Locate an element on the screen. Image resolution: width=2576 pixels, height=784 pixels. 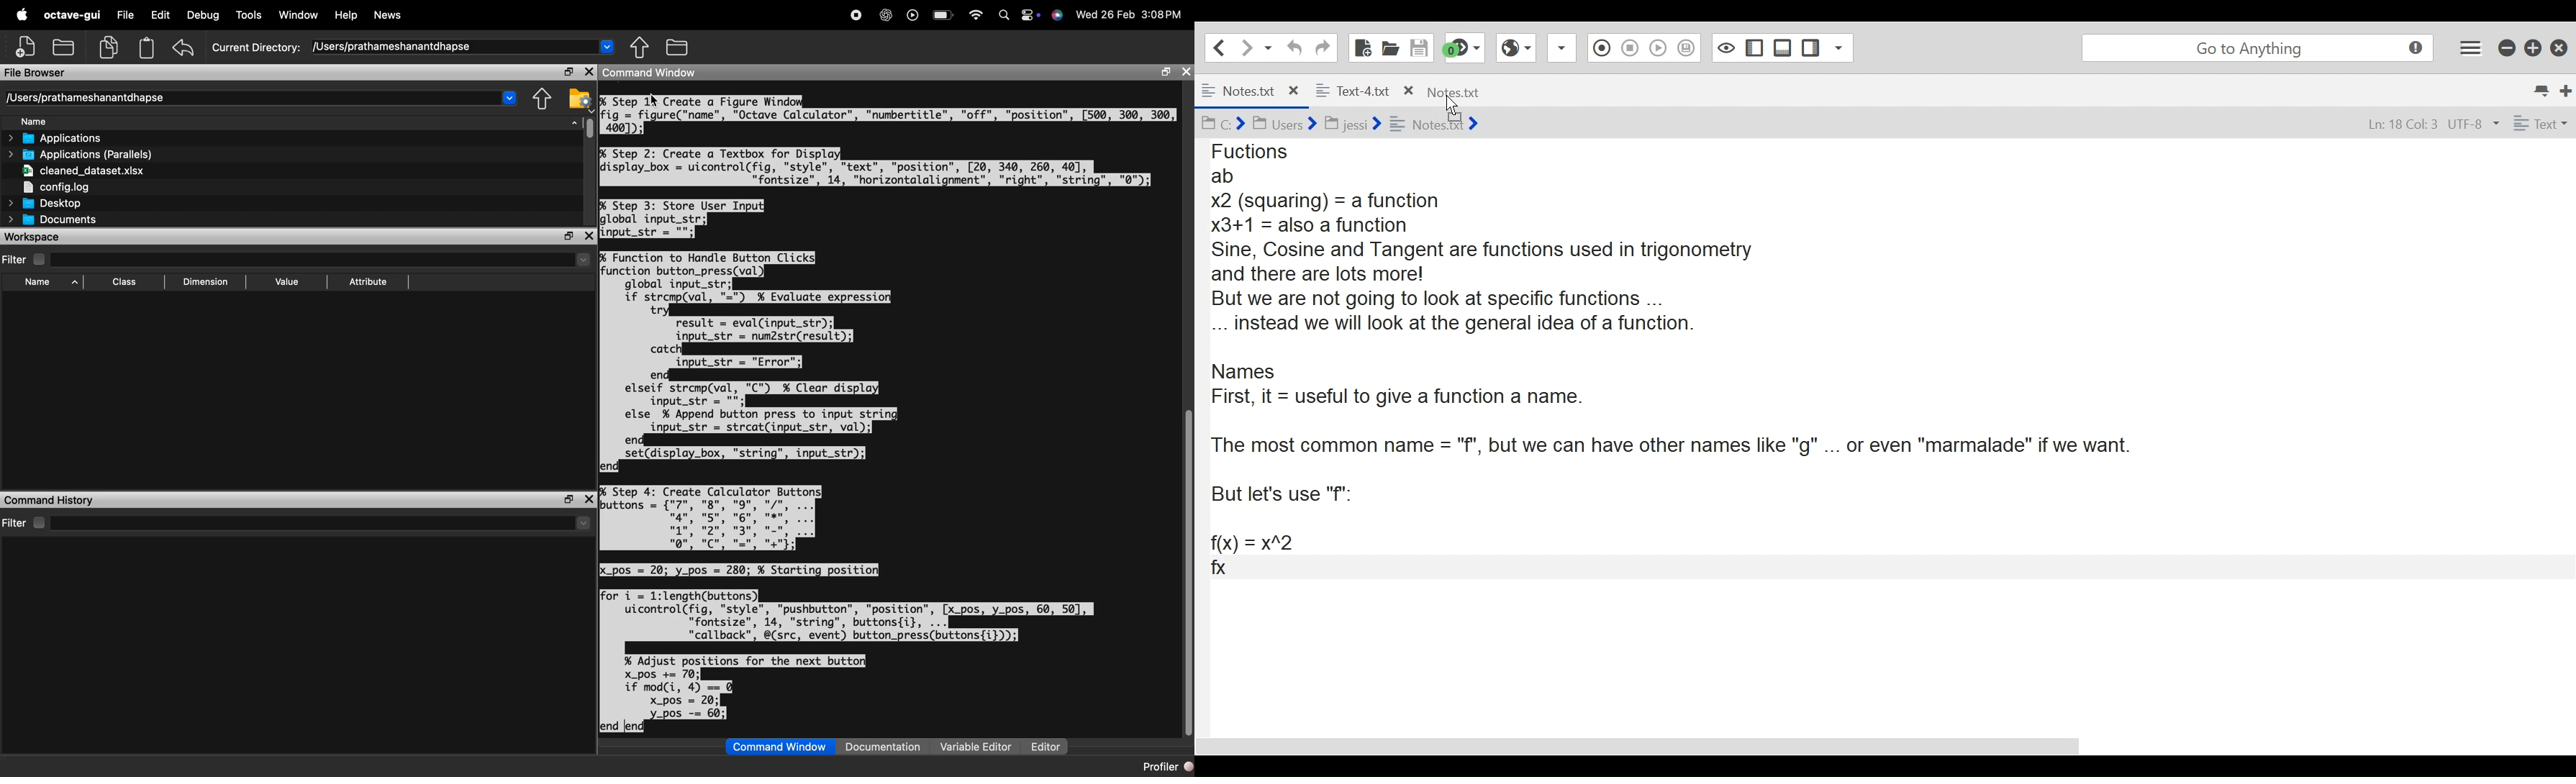
c: is located at coordinates (1222, 124).